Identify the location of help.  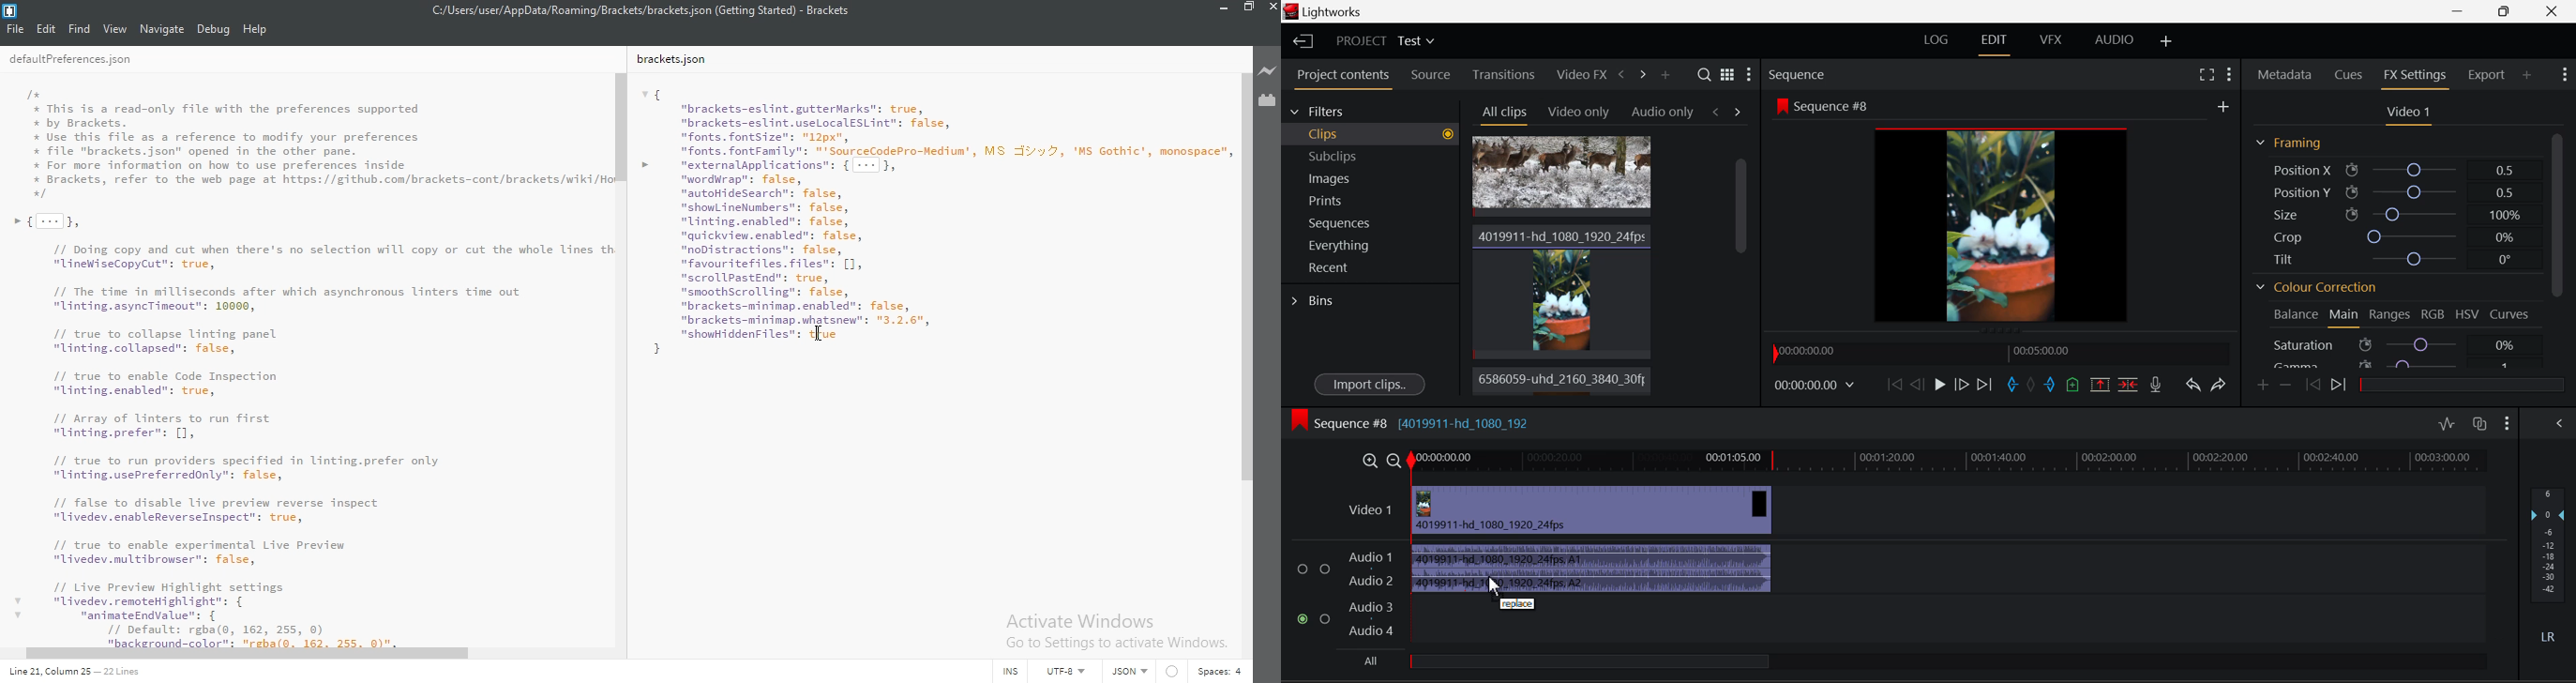
(256, 29).